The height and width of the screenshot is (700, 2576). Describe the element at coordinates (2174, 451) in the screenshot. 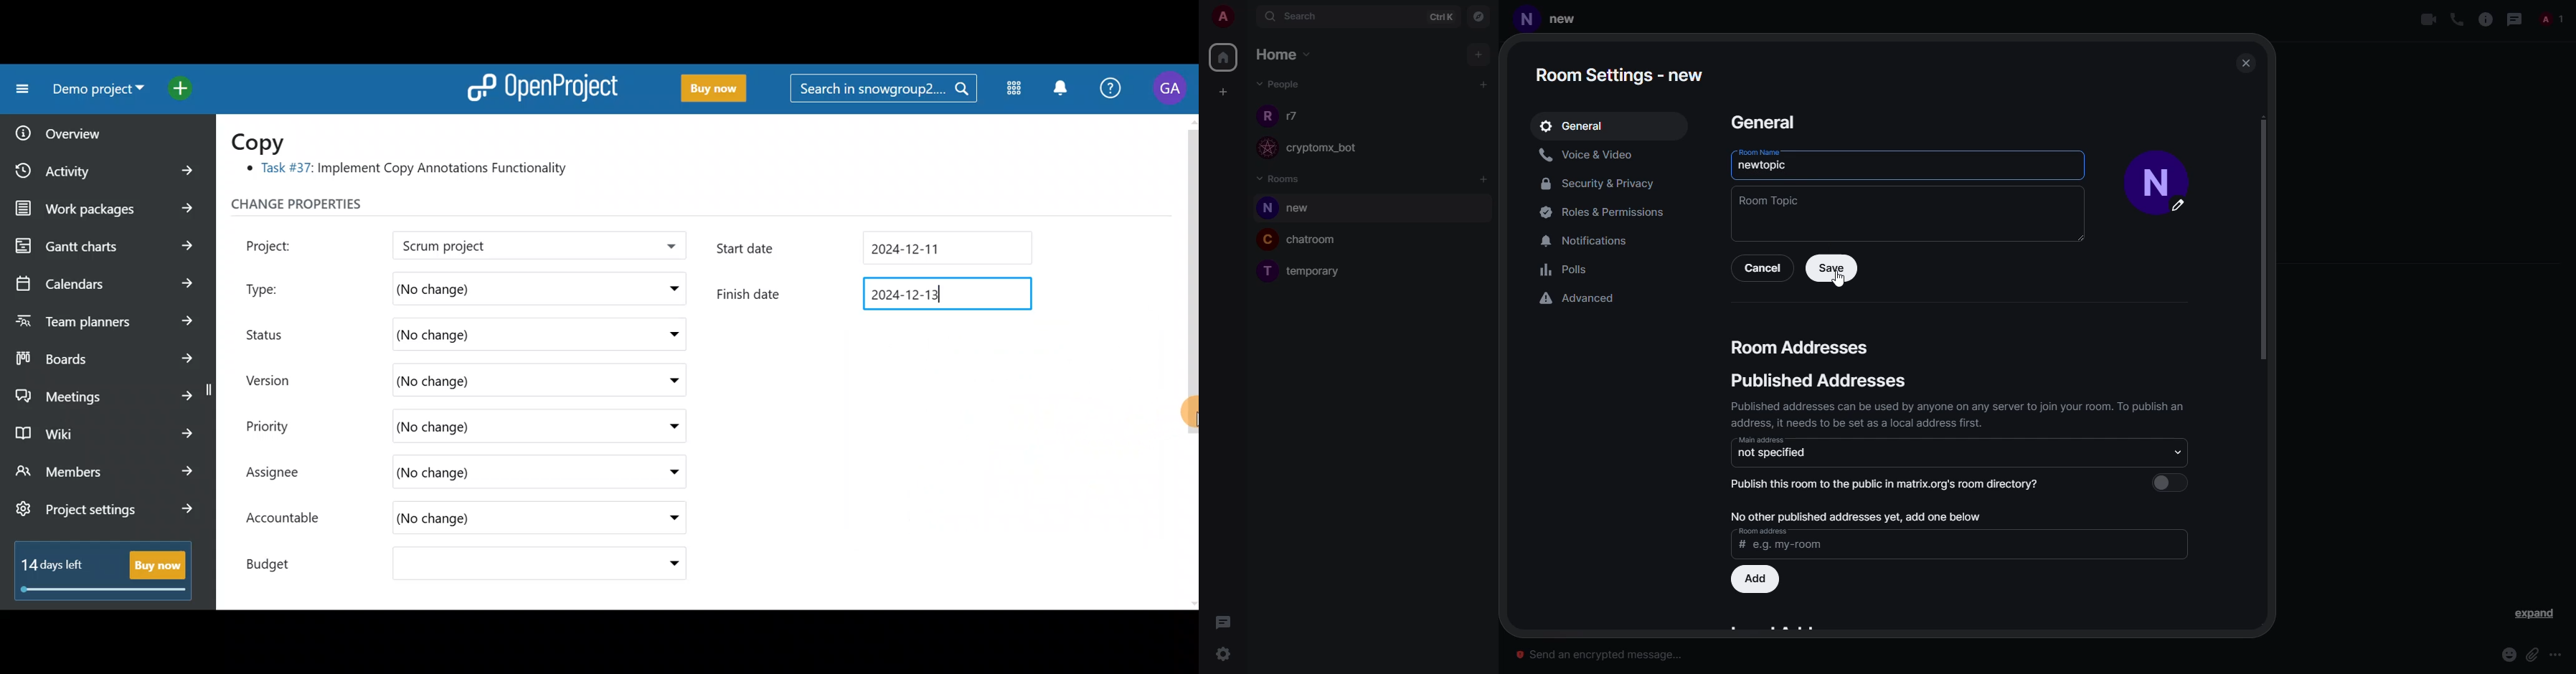

I see `drop down` at that location.